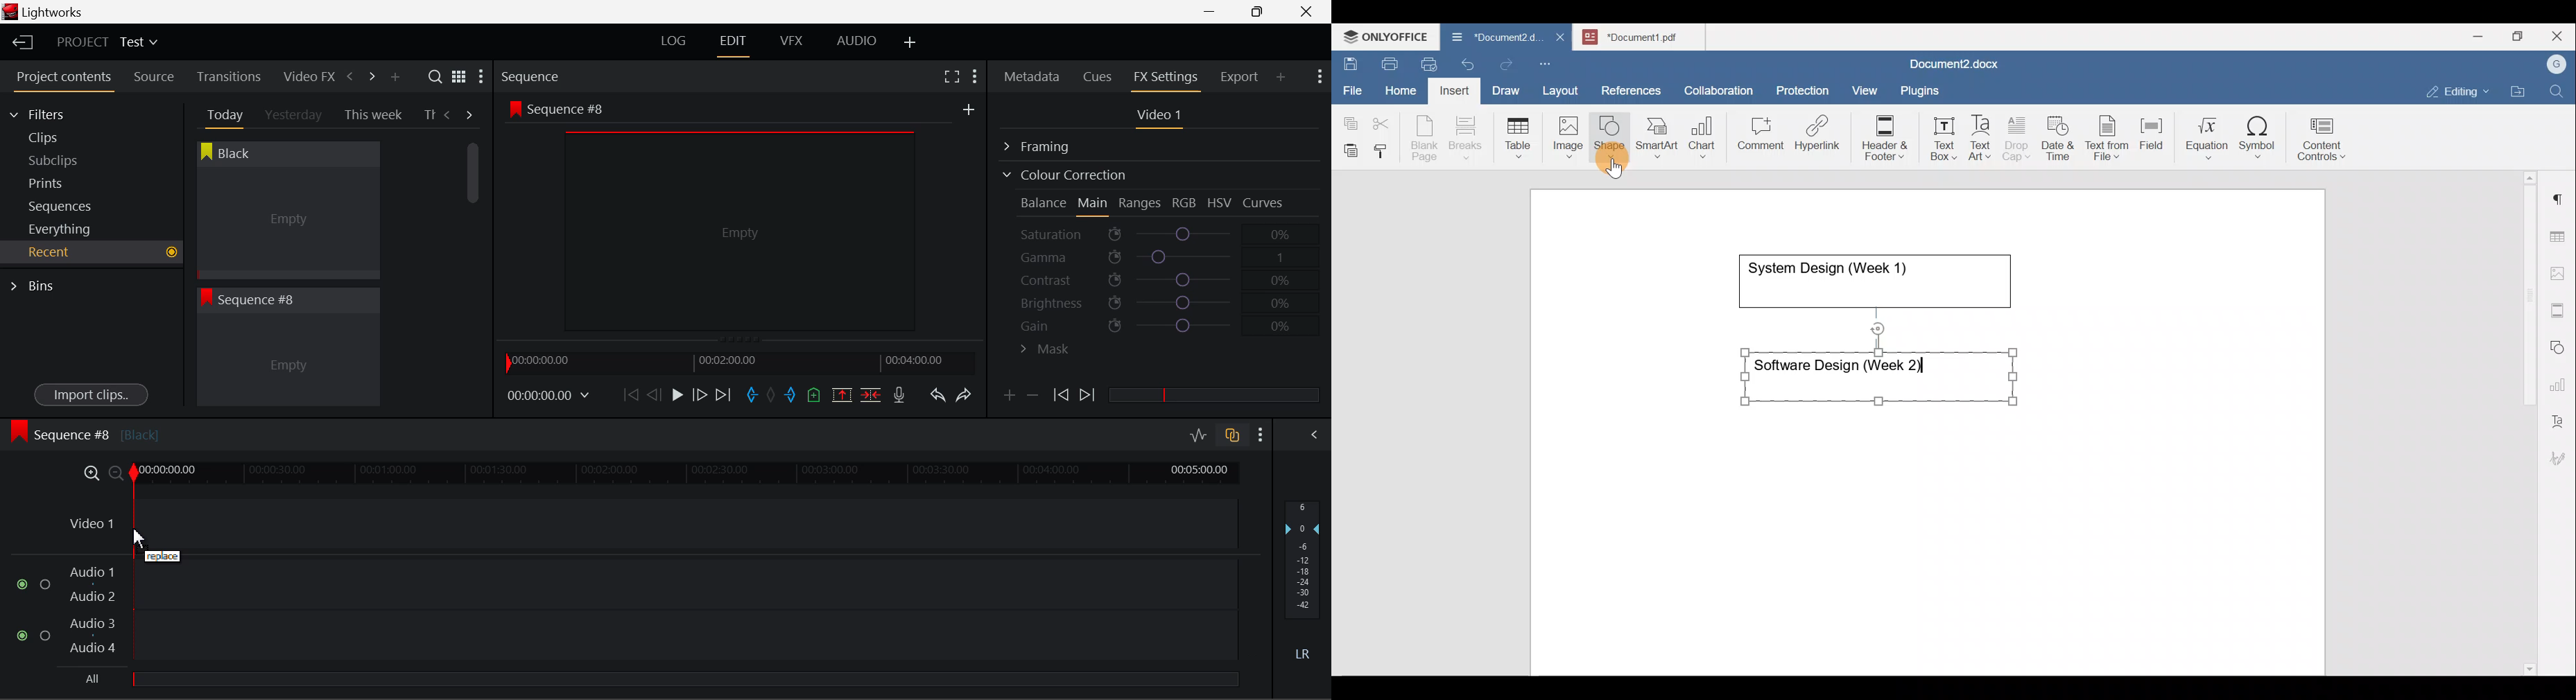 Image resolution: width=2576 pixels, height=700 pixels. What do you see at coordinates (1348, 119) in the screenshot?
I see `Copy` at bounding box center [1348, 119].